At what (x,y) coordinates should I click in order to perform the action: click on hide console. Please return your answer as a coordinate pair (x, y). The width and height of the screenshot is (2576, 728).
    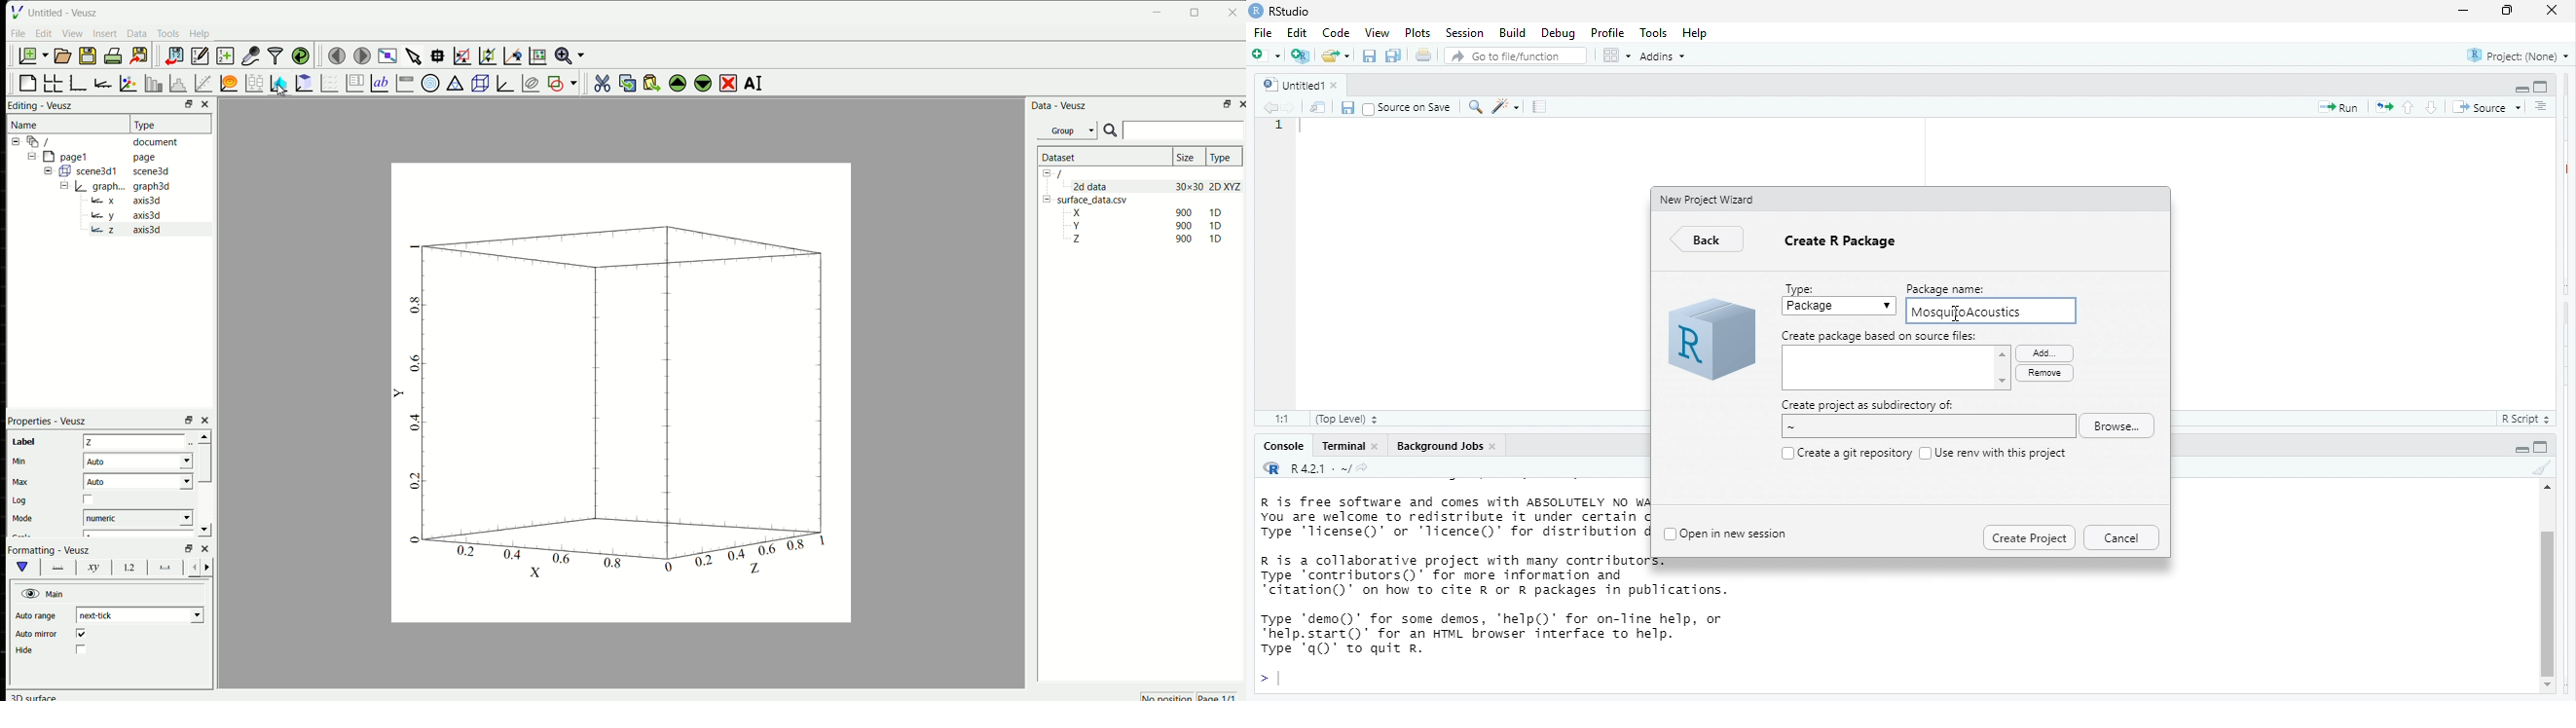
    Looking at the image, I should click on (2542, 86).